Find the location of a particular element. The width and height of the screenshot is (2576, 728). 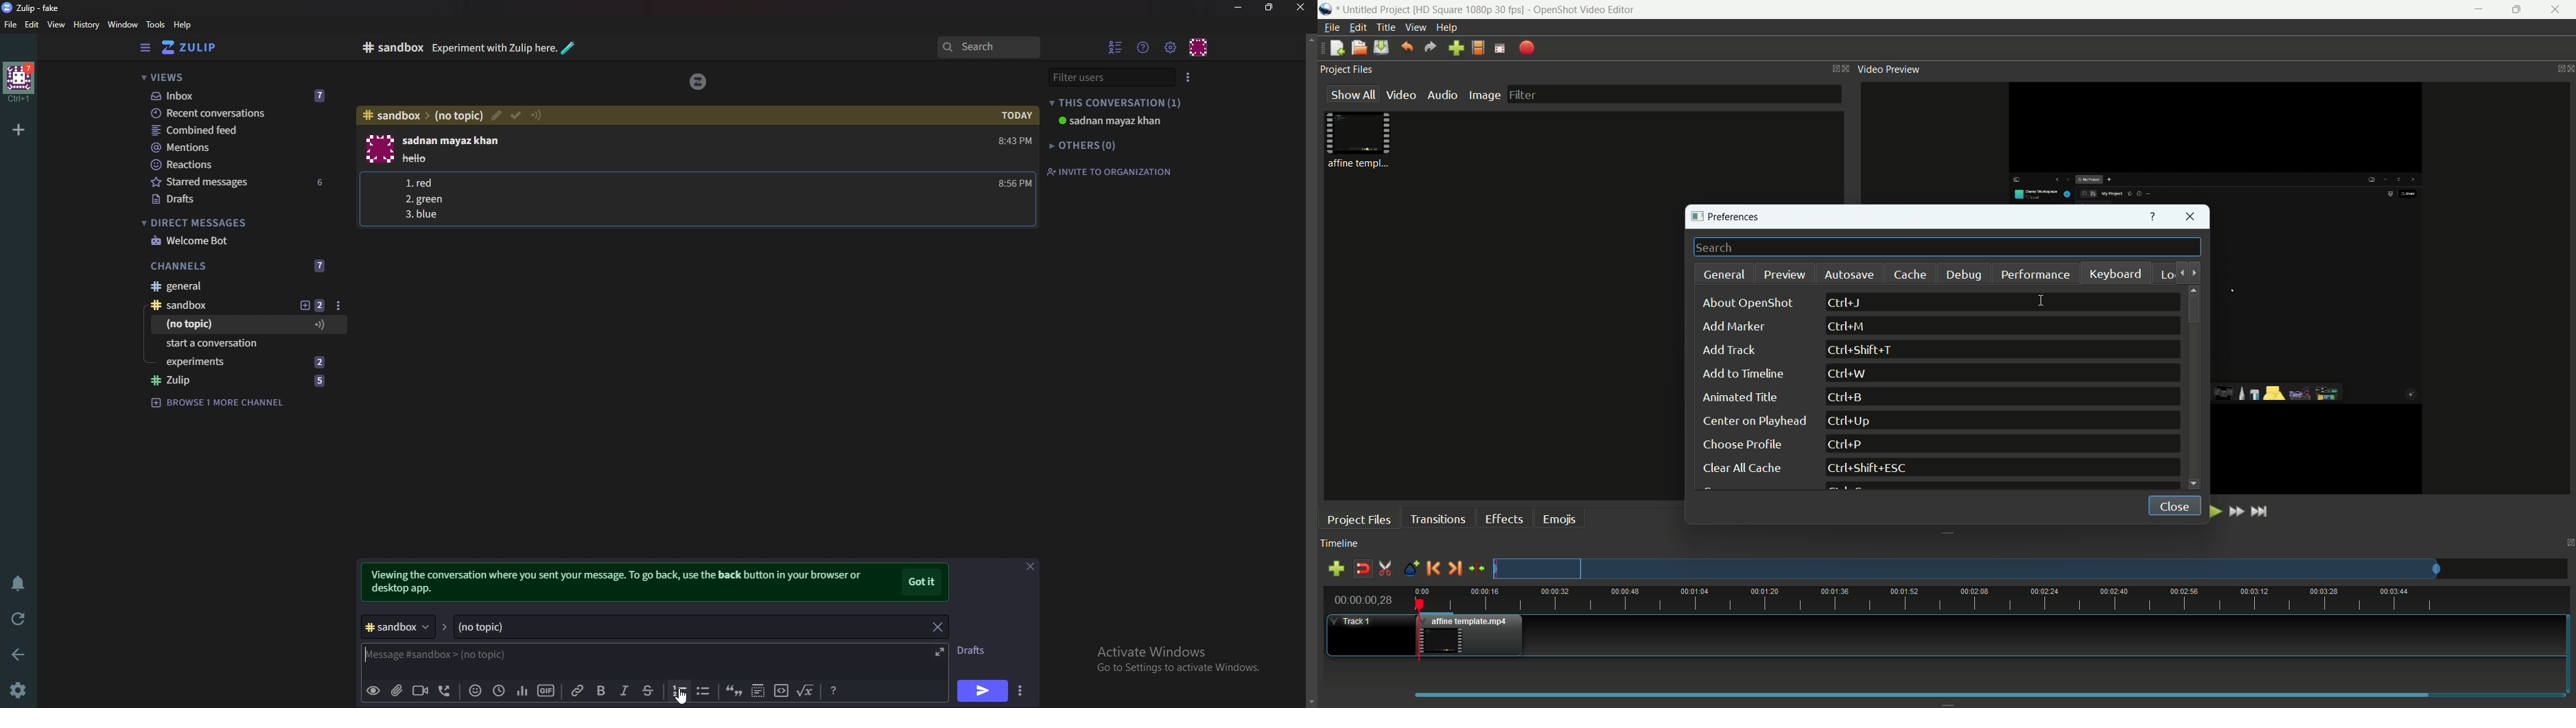

welcome bot is located at coordinates (237, 240).